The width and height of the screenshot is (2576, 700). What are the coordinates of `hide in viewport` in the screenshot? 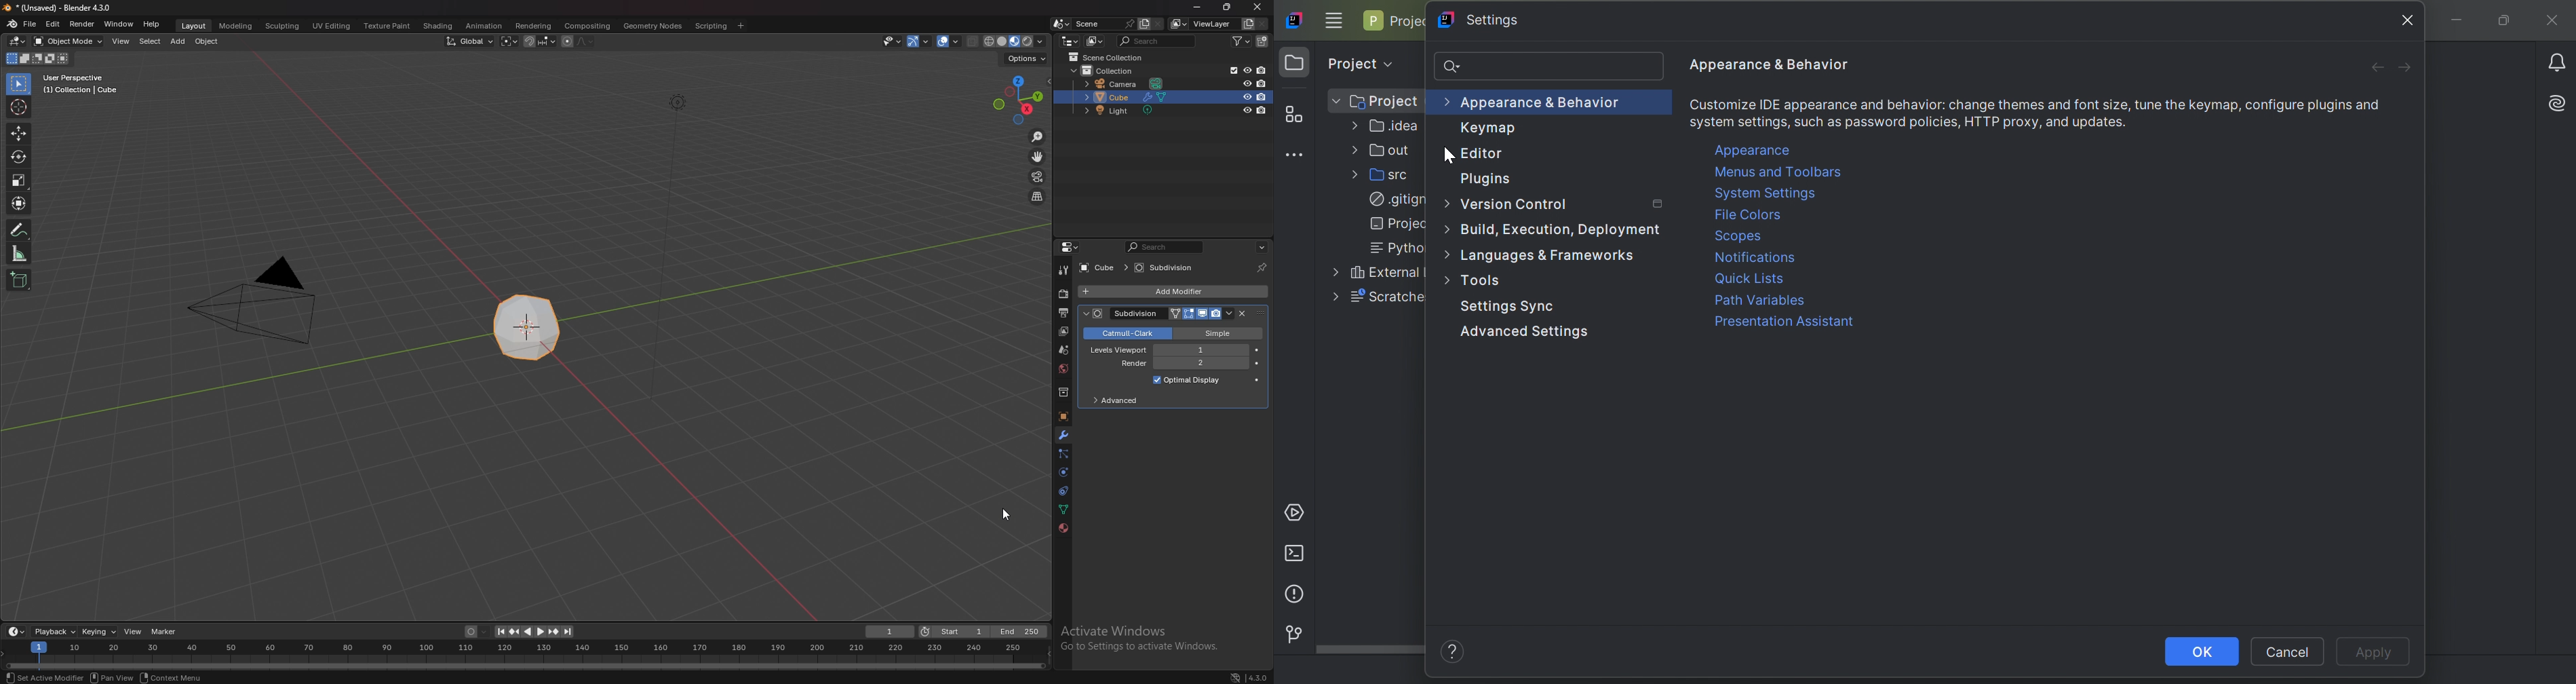 It's located at (1247, 110).